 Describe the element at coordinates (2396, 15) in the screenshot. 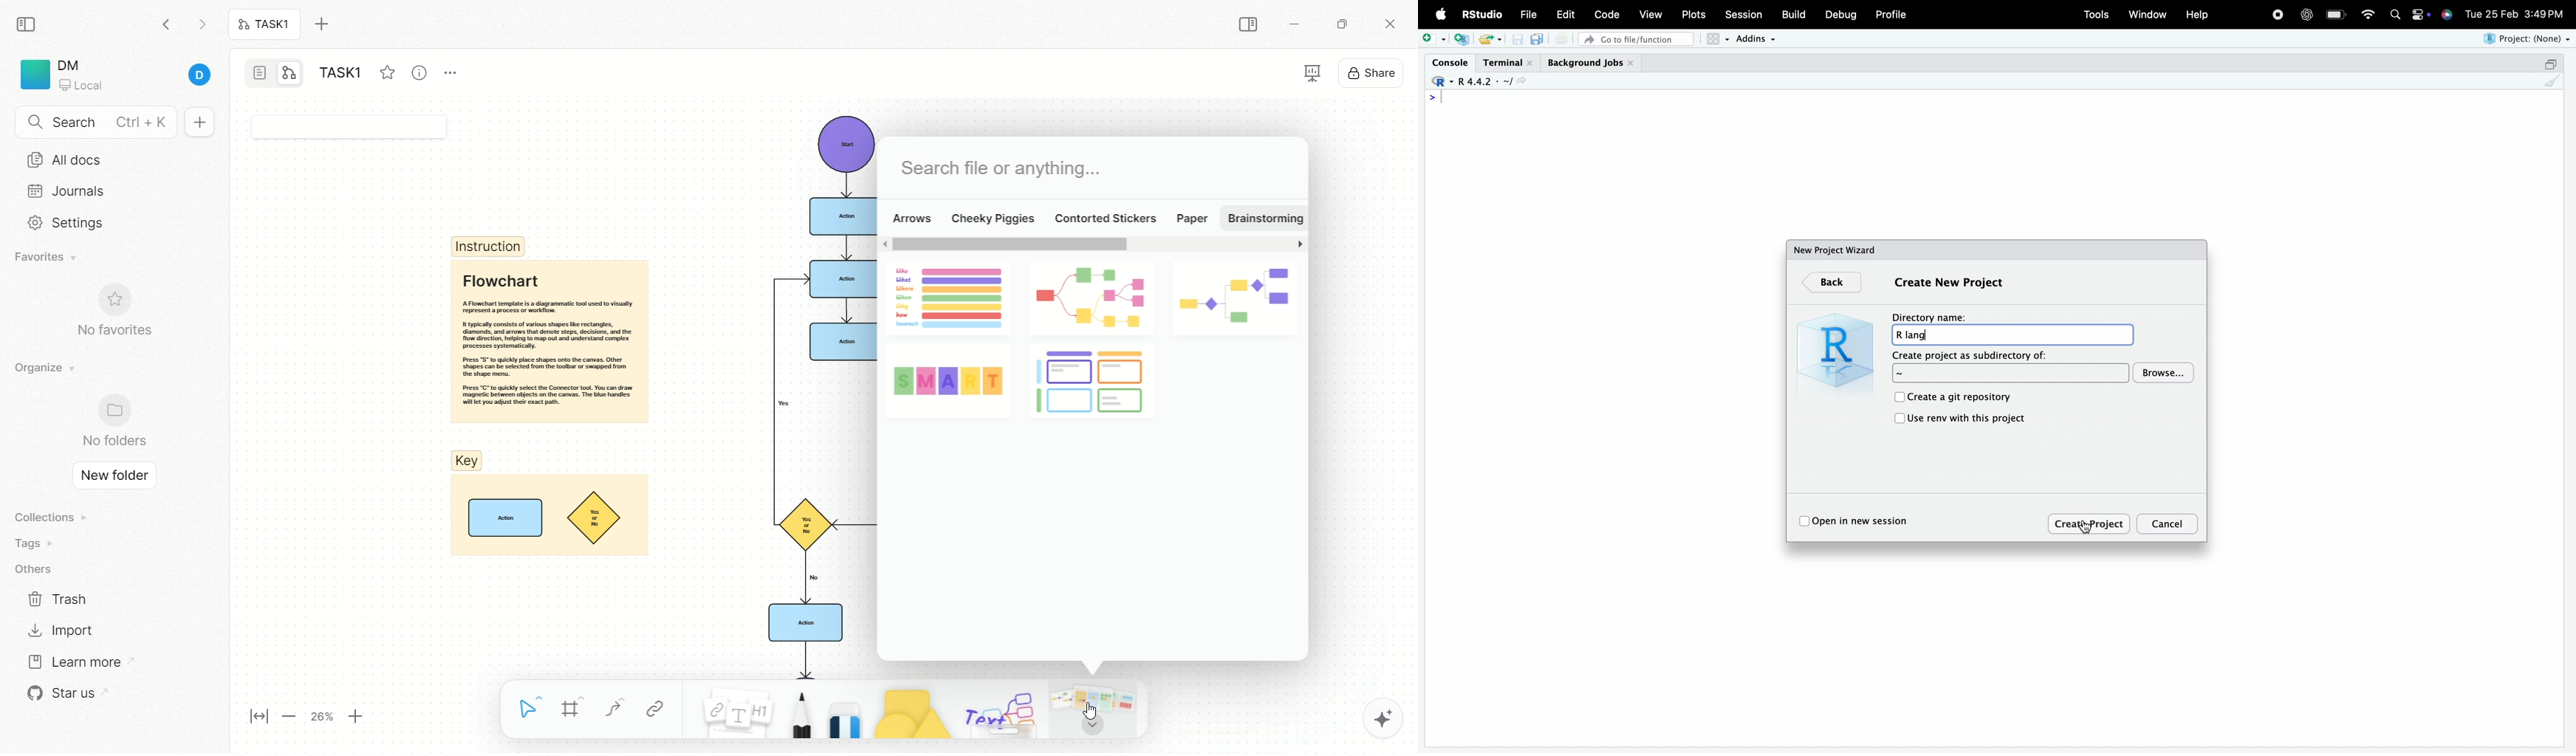

I see `search` at that location.